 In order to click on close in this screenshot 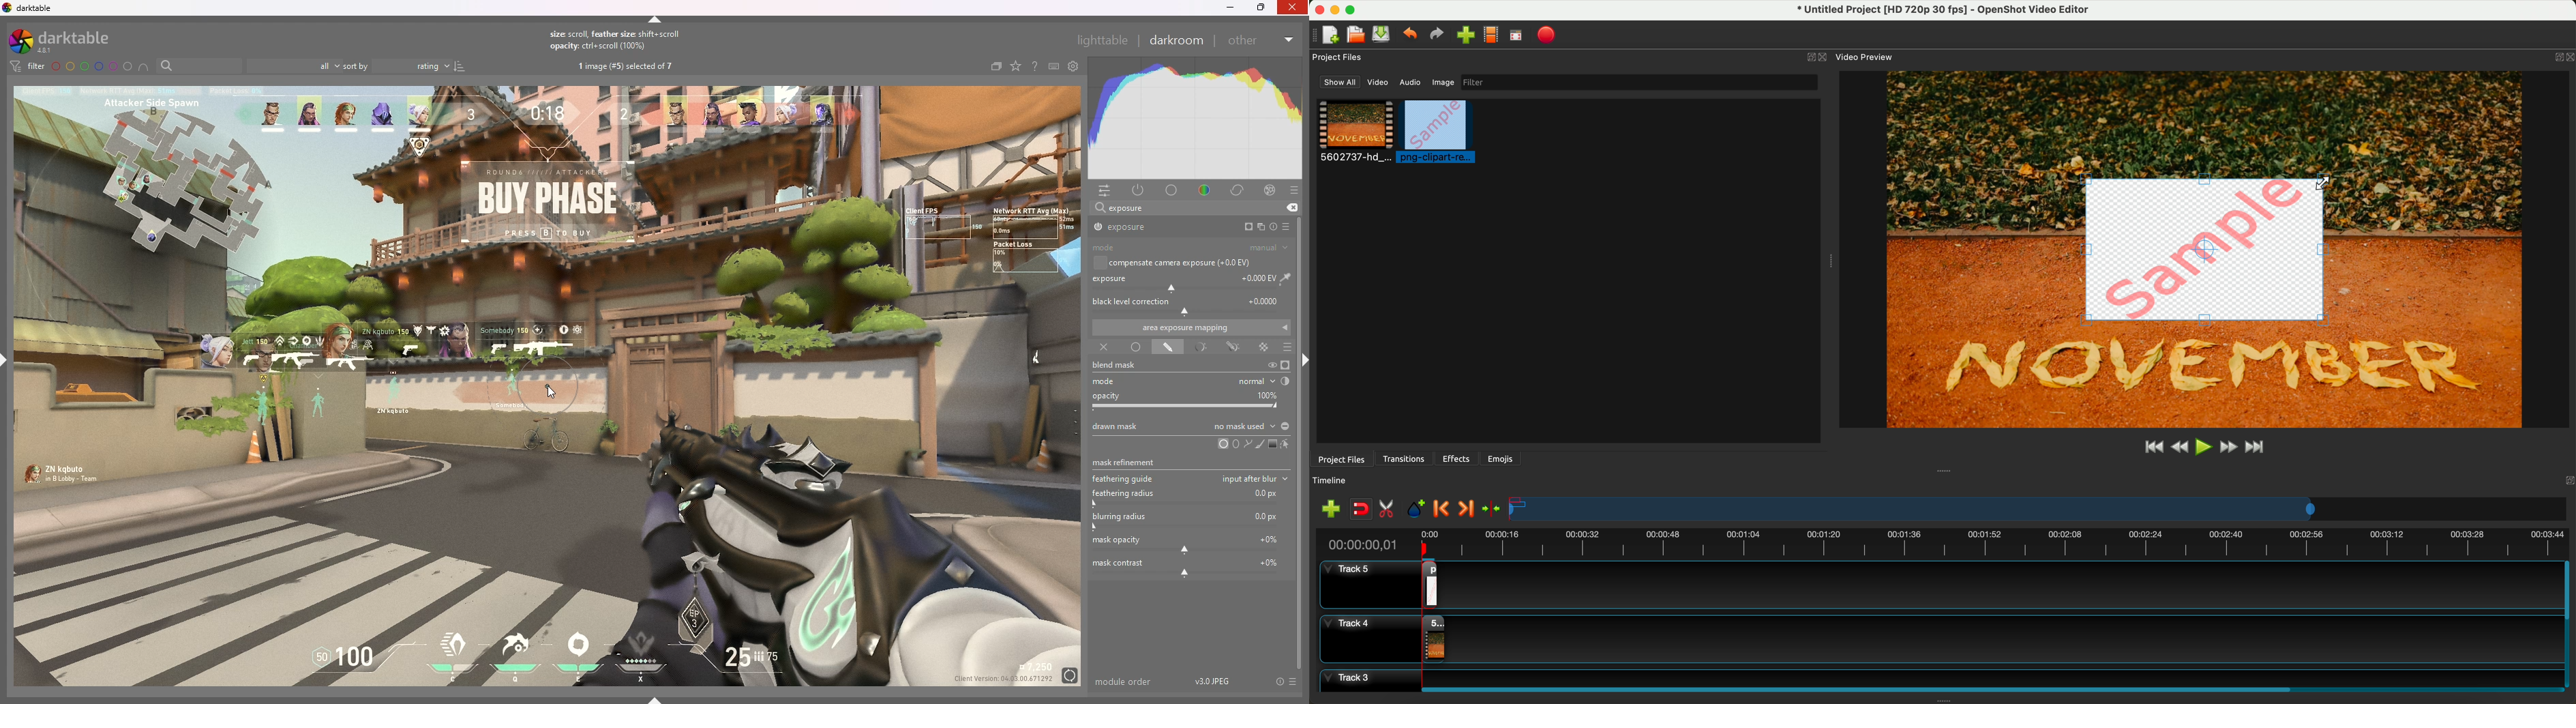, I will do `click(1817, 57)`.